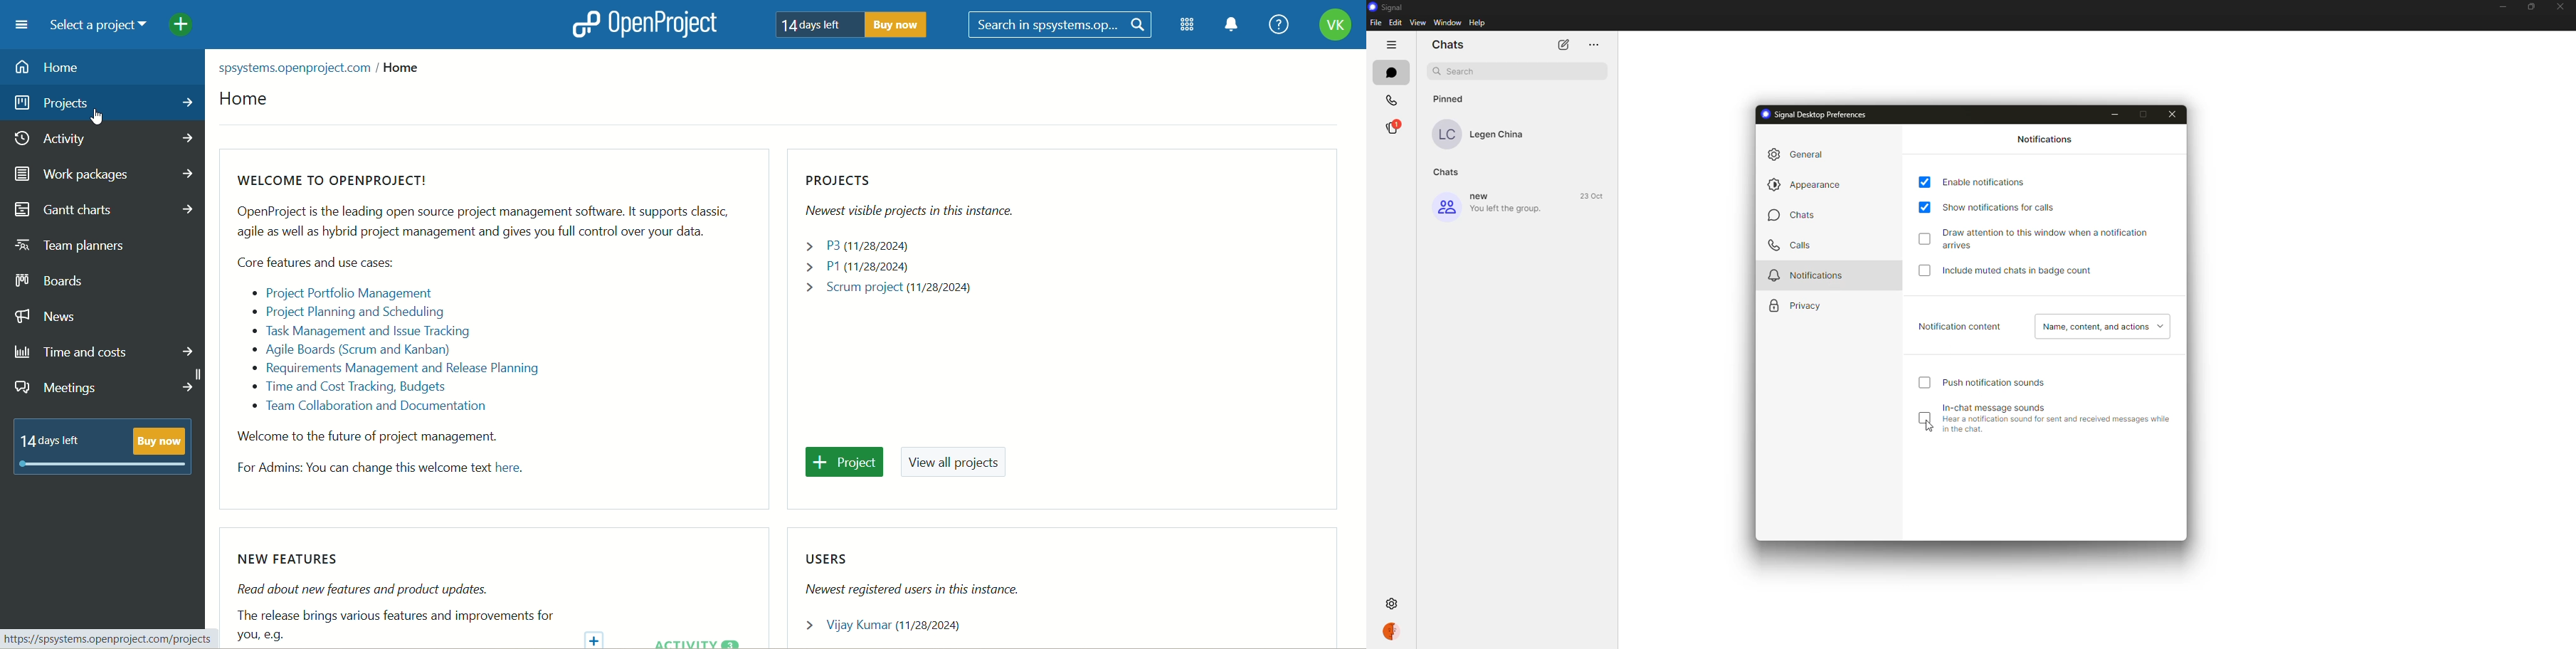 This screenshot has width=2576, height=672. I want to click on privacy, so click(1803, 305).